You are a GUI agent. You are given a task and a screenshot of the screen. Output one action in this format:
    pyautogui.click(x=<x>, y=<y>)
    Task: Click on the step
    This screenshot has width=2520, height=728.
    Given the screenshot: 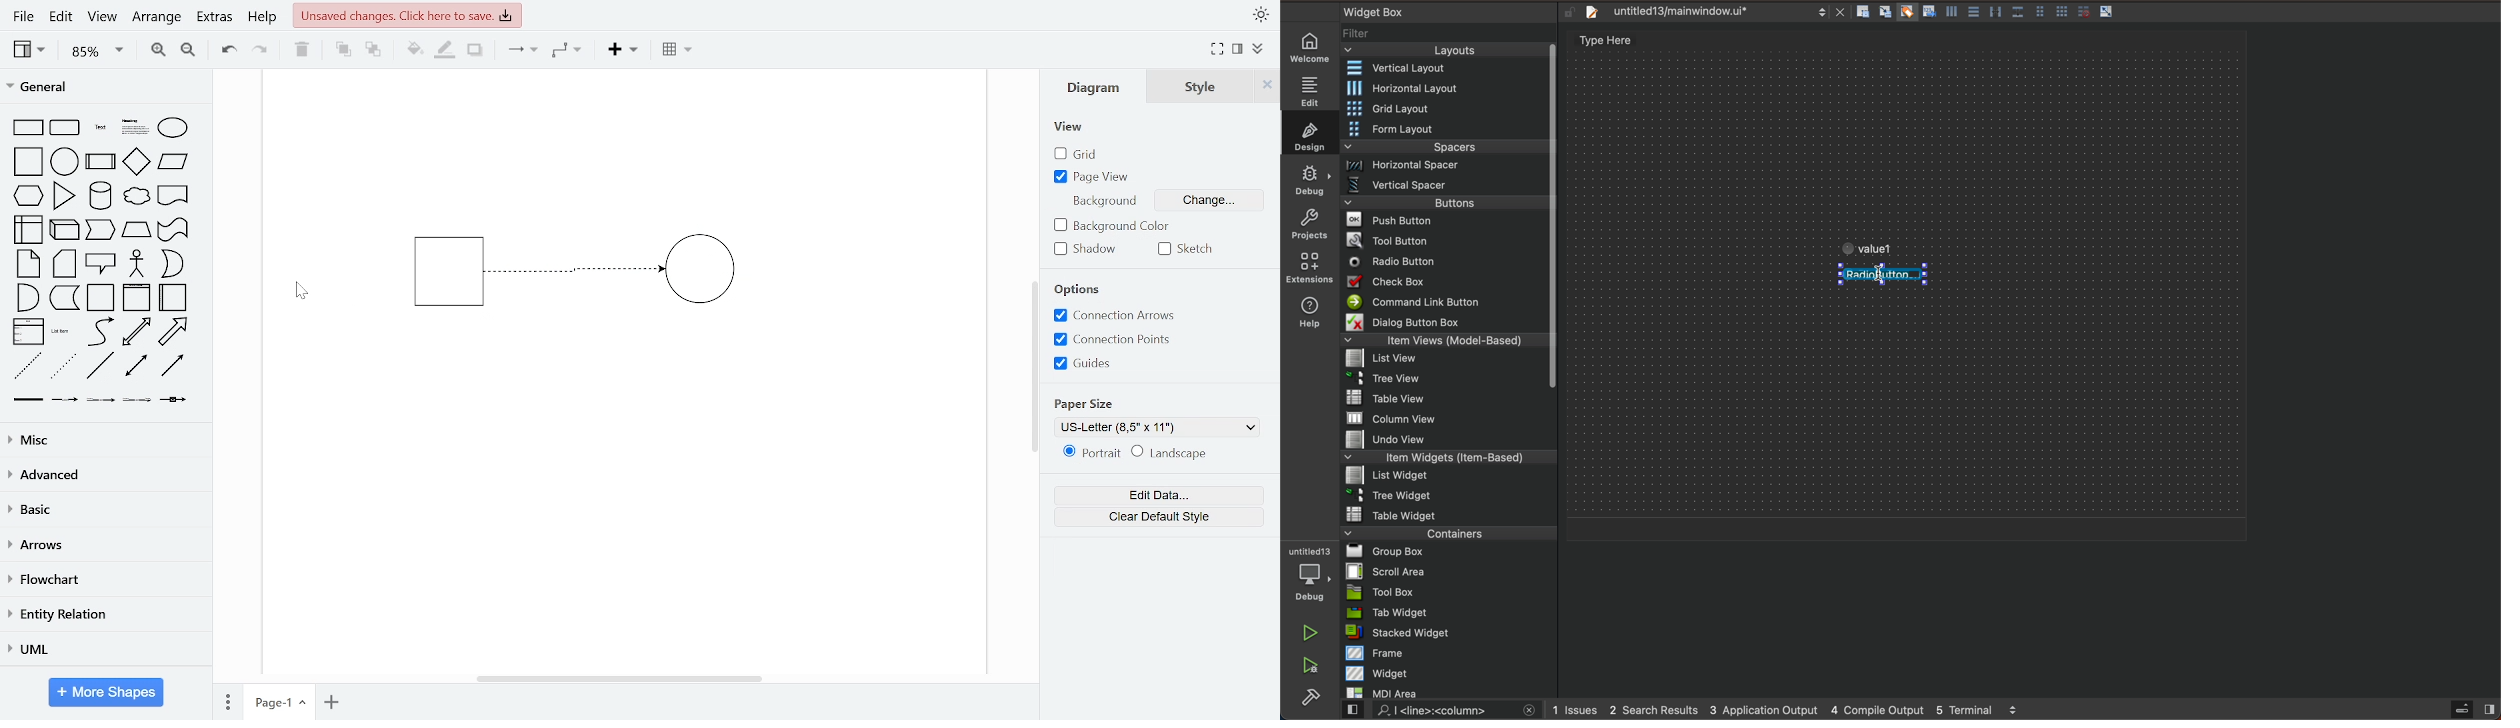 What is the action you would take?
    pyautogui.click(x=99, y=230)
    